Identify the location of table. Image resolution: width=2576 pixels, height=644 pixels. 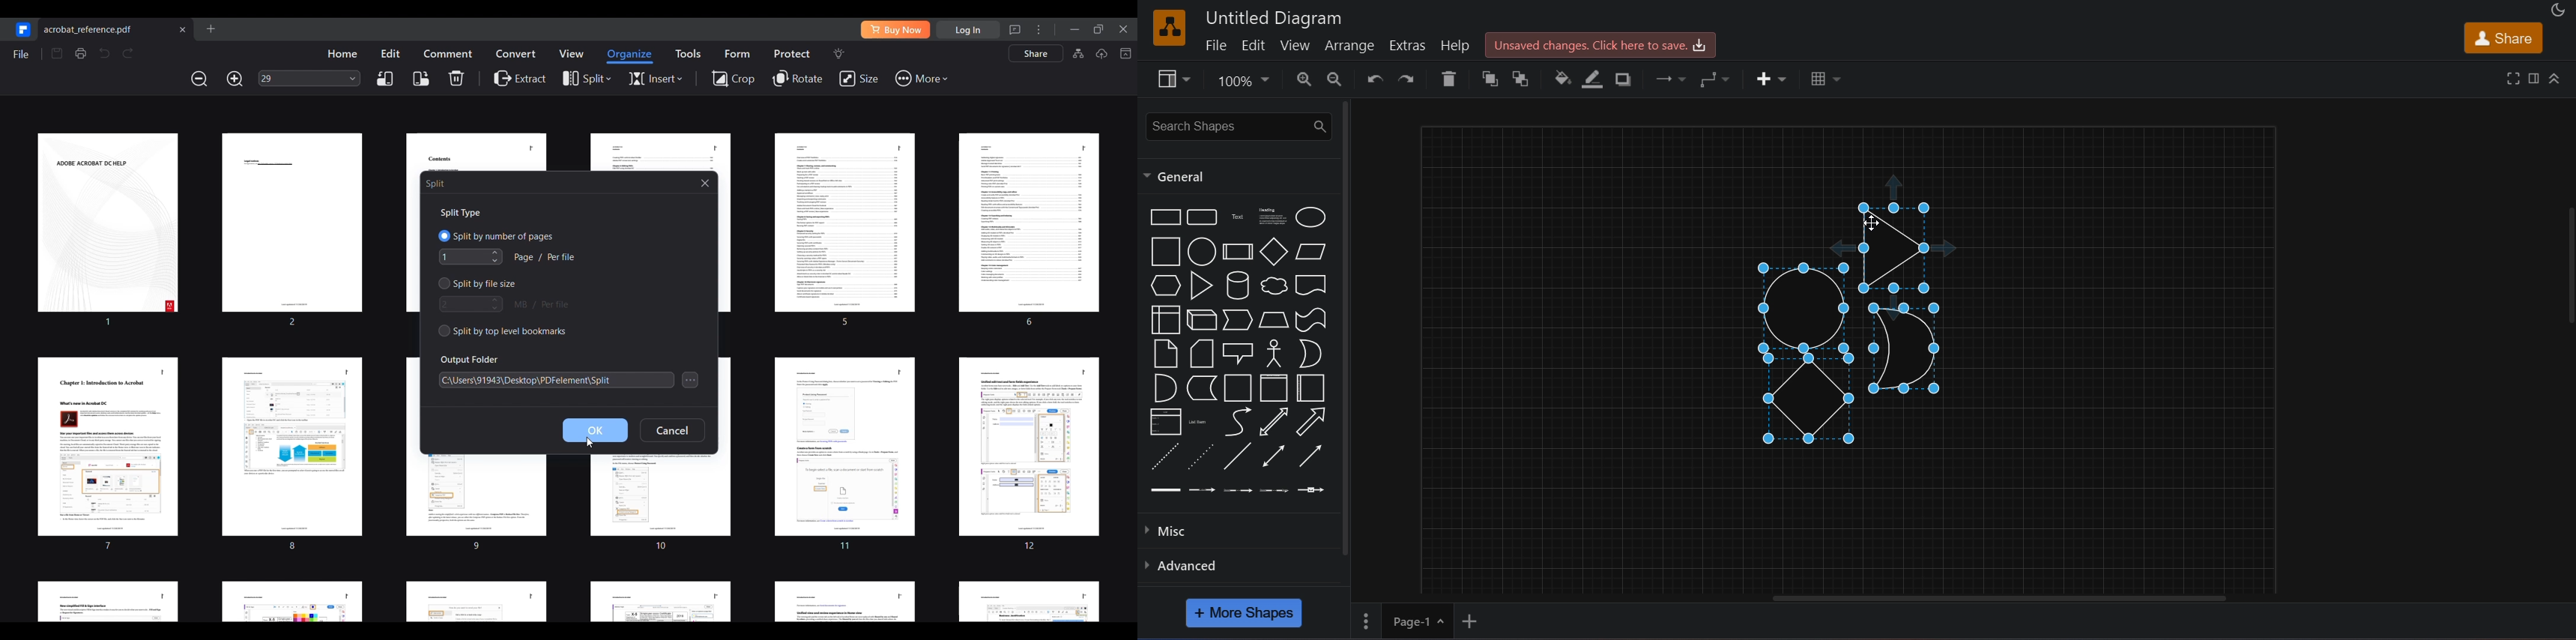
(1823, 78).